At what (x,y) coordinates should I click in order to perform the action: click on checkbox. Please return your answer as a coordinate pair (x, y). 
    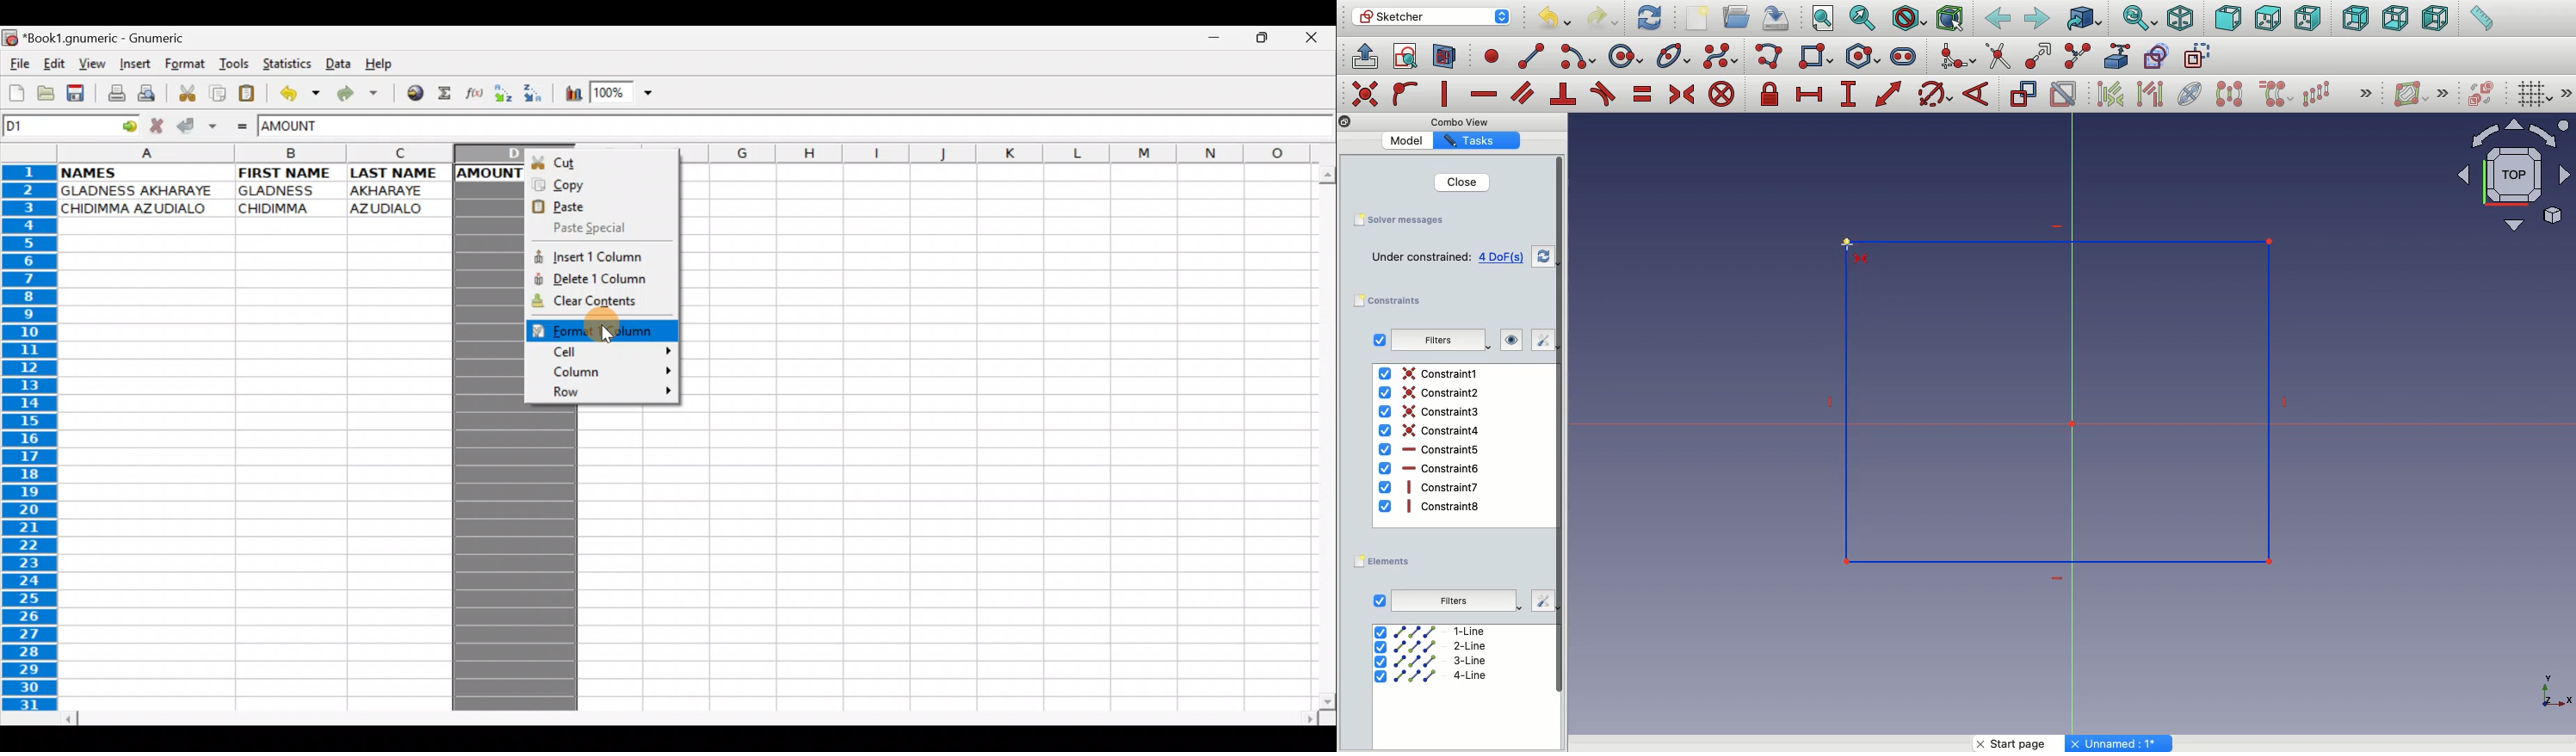
    Looking at the image, I should click on (1379, 340).